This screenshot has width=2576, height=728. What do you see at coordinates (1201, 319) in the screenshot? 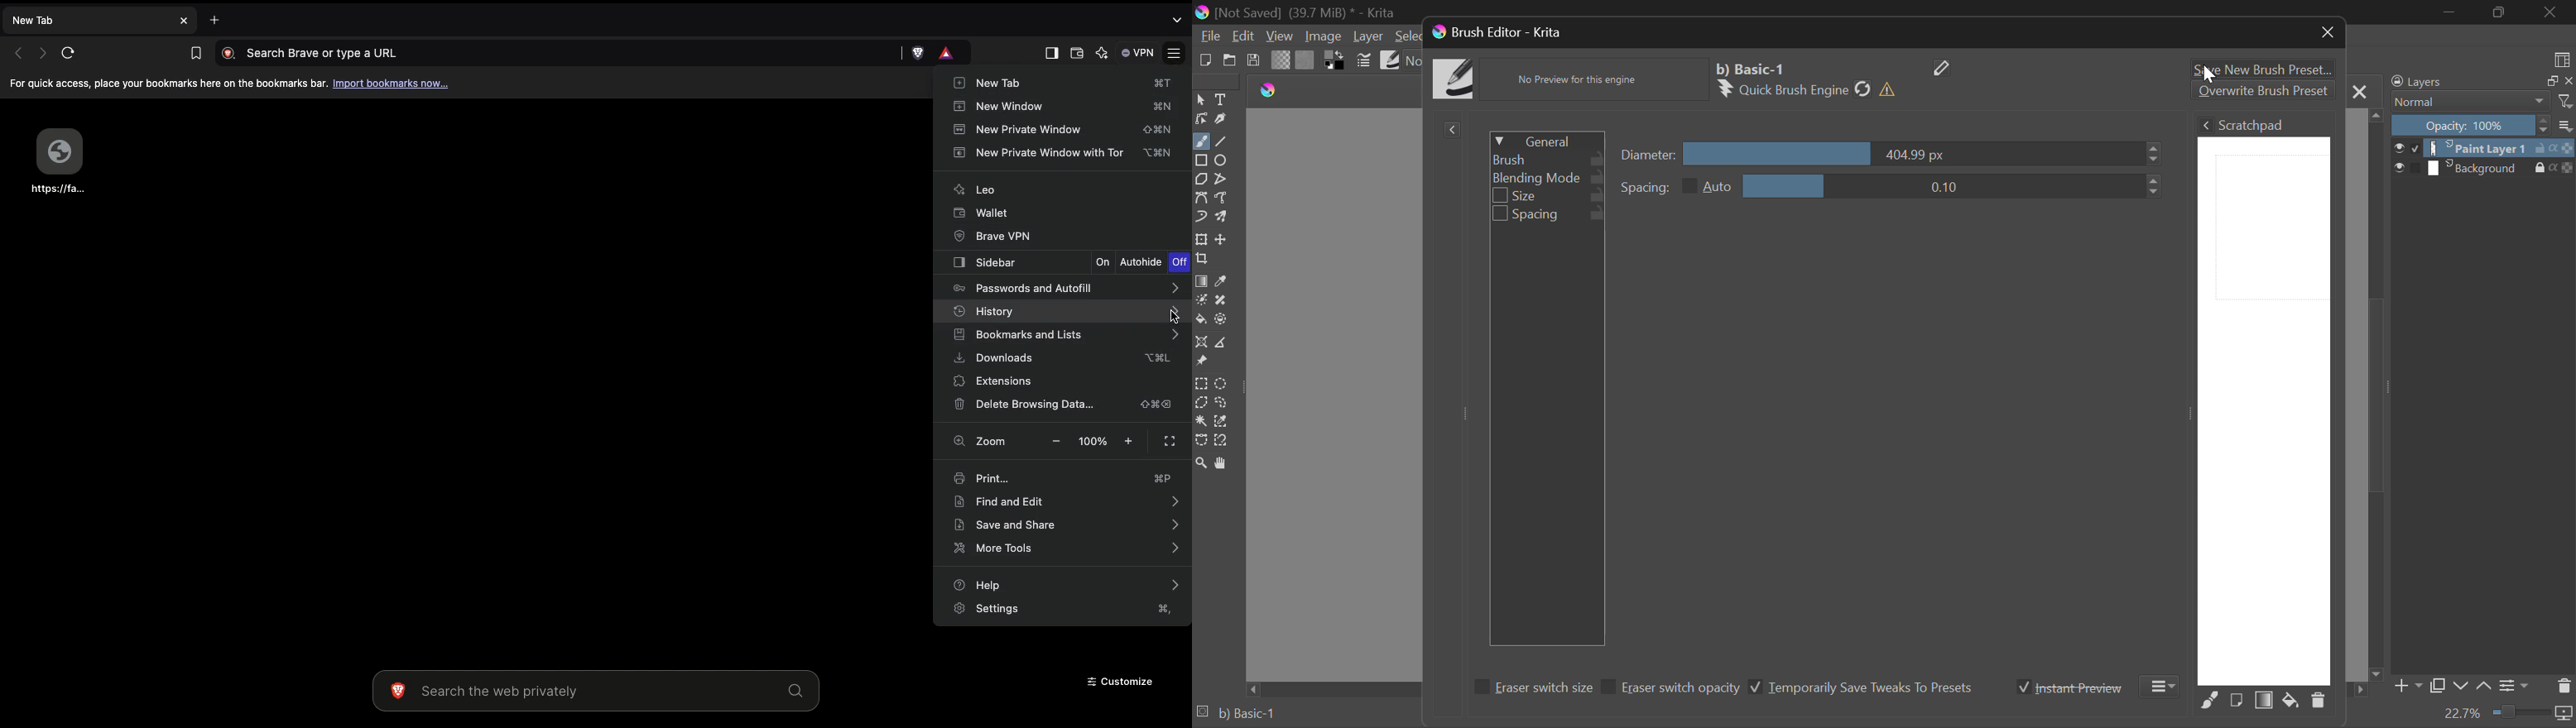
I see `Fill` at bounding box center [1201, 319].